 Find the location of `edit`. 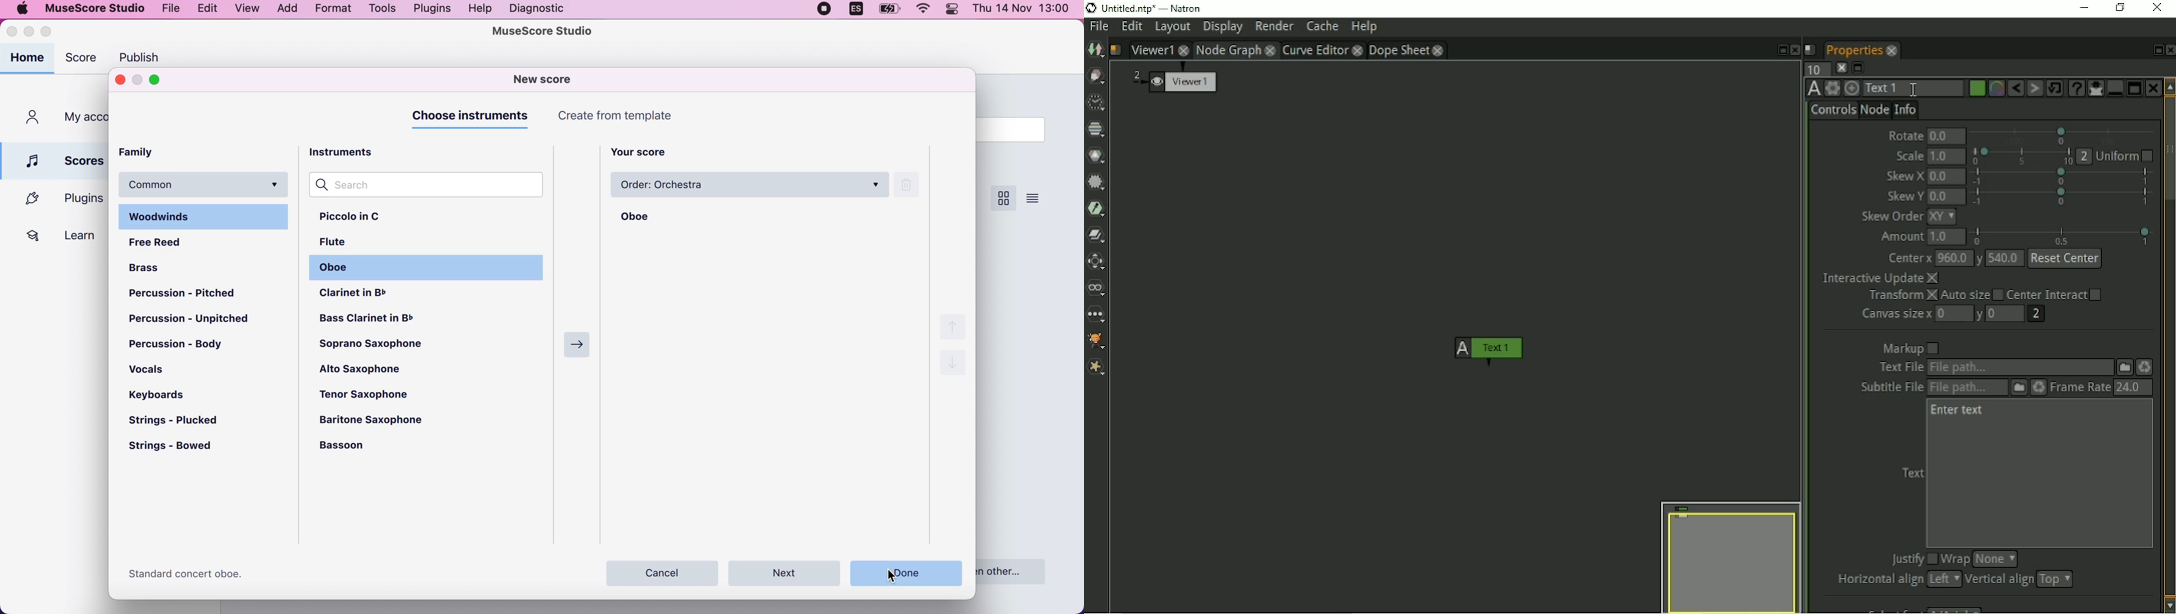

edit is located at coordinates (208, 10).